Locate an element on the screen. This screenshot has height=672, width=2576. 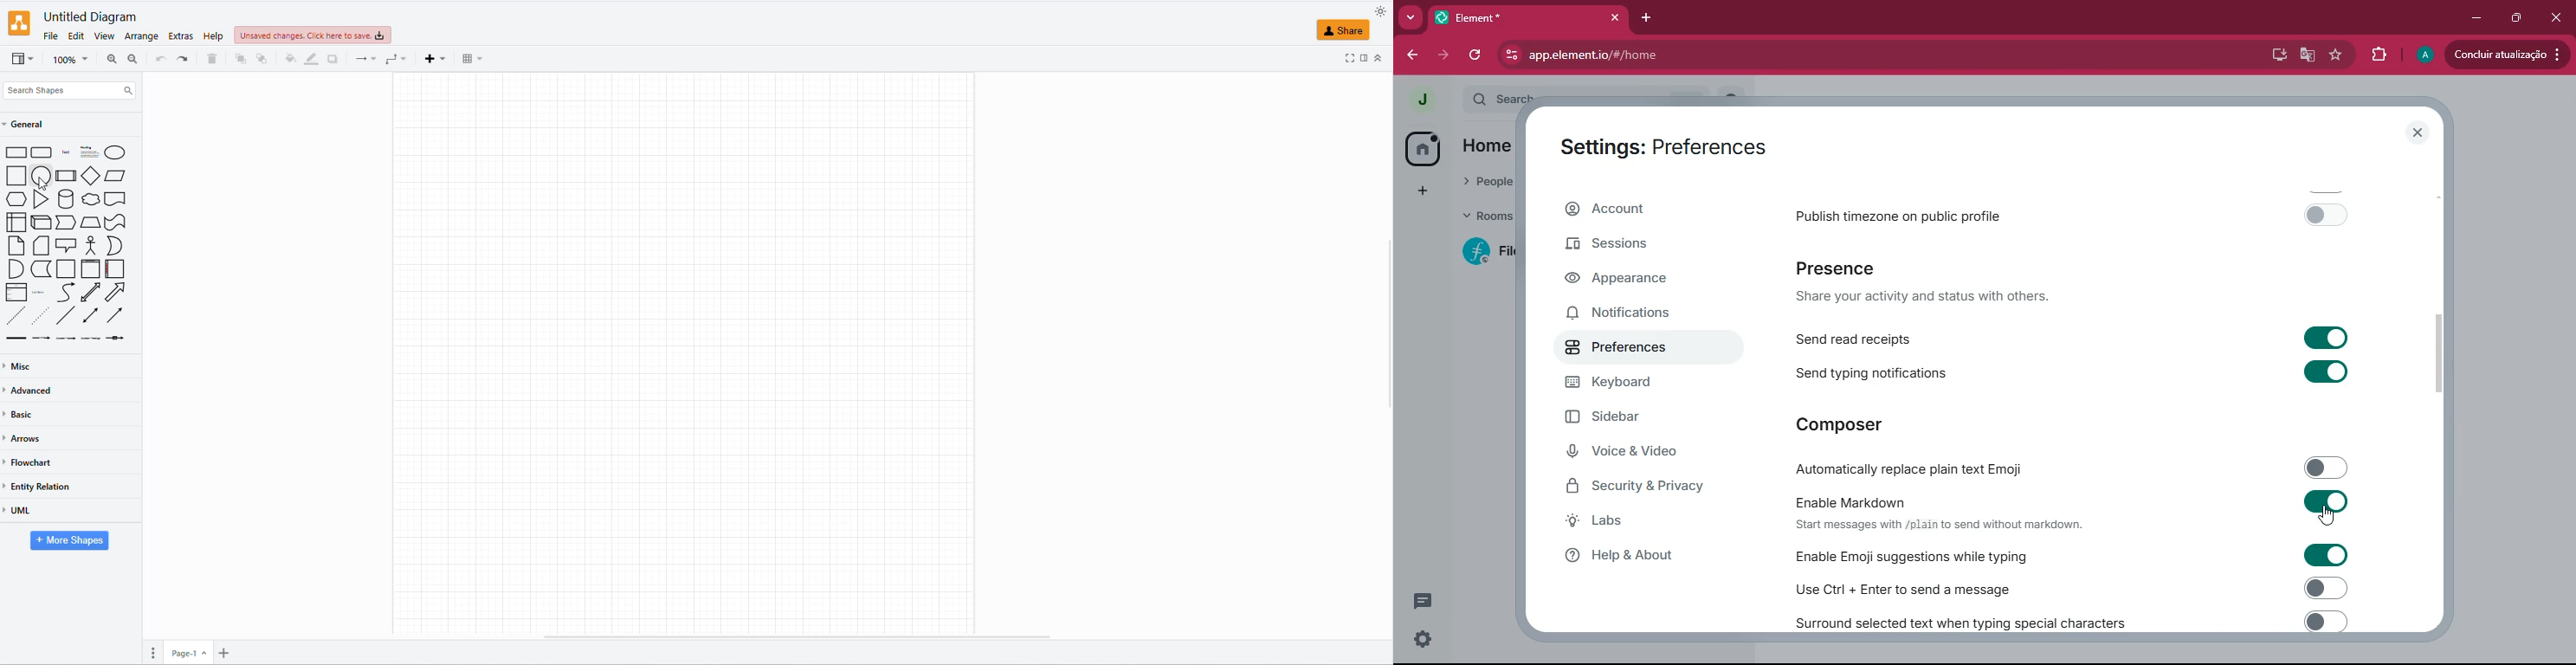
desktop is located at coordinates (2274, 55).